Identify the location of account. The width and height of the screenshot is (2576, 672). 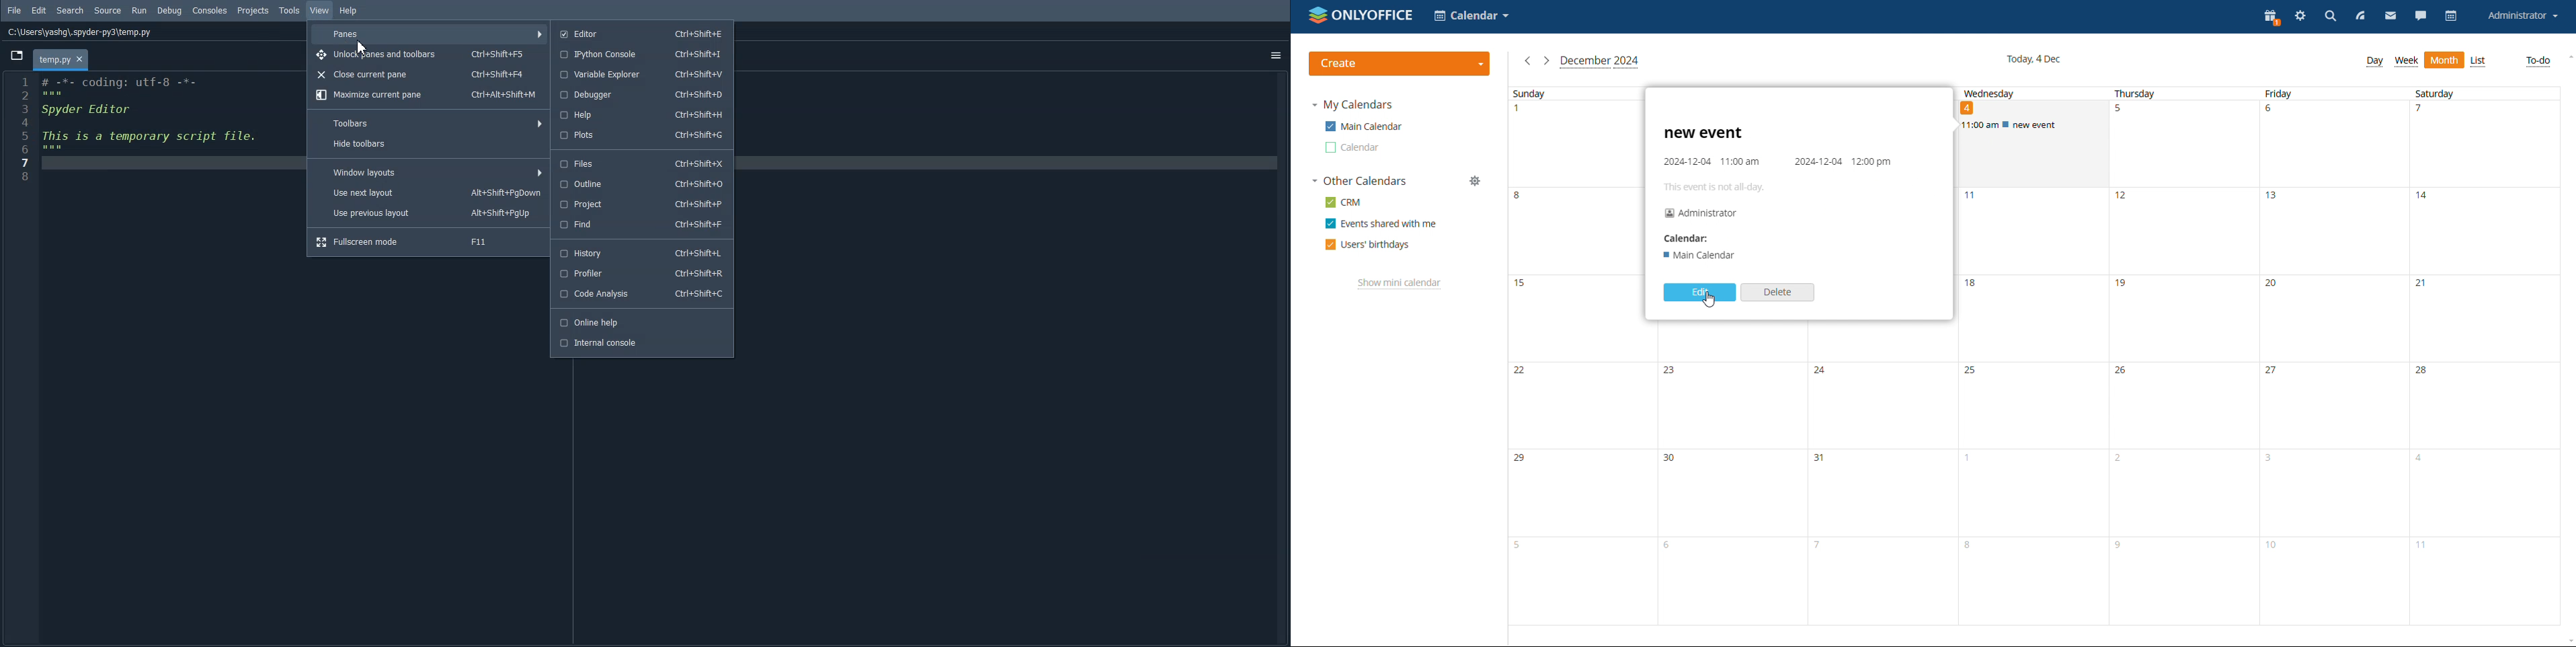
(2522, 15).